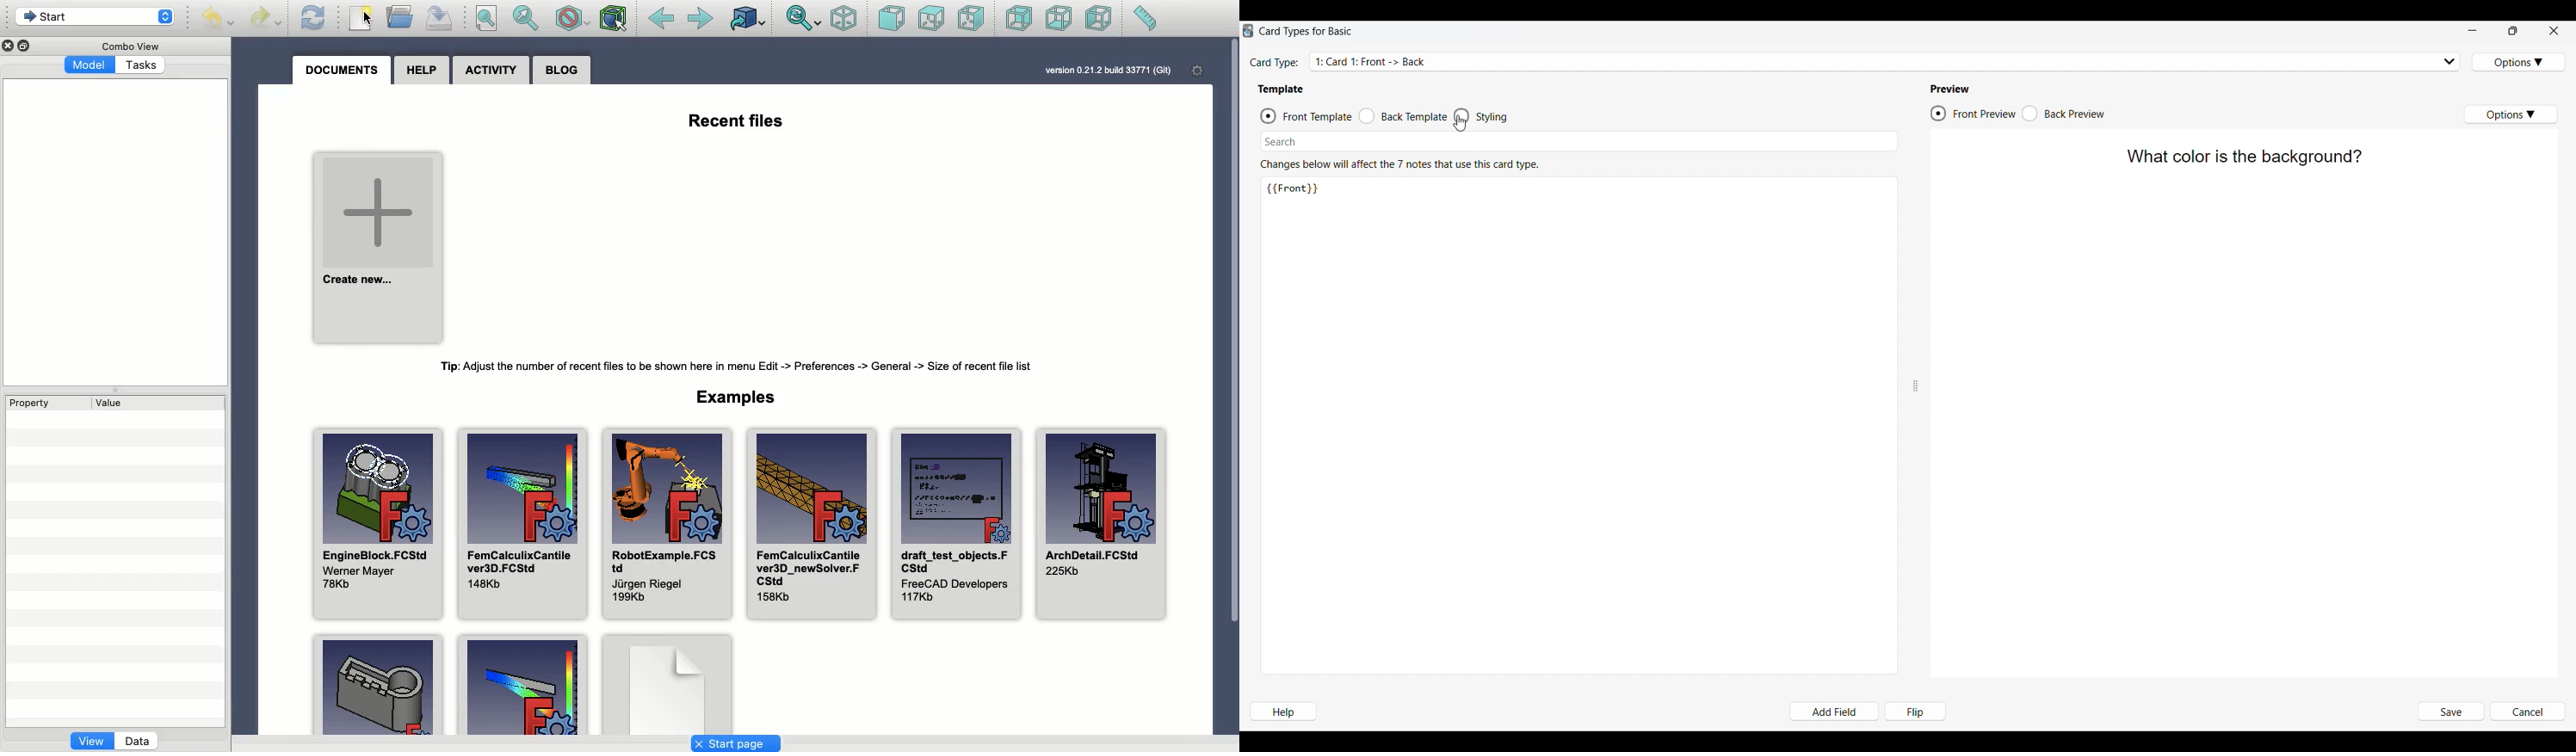 Image resolution: width=2576 pixels, height=756 pixels. I want to click on Redo, so click(267, 18).